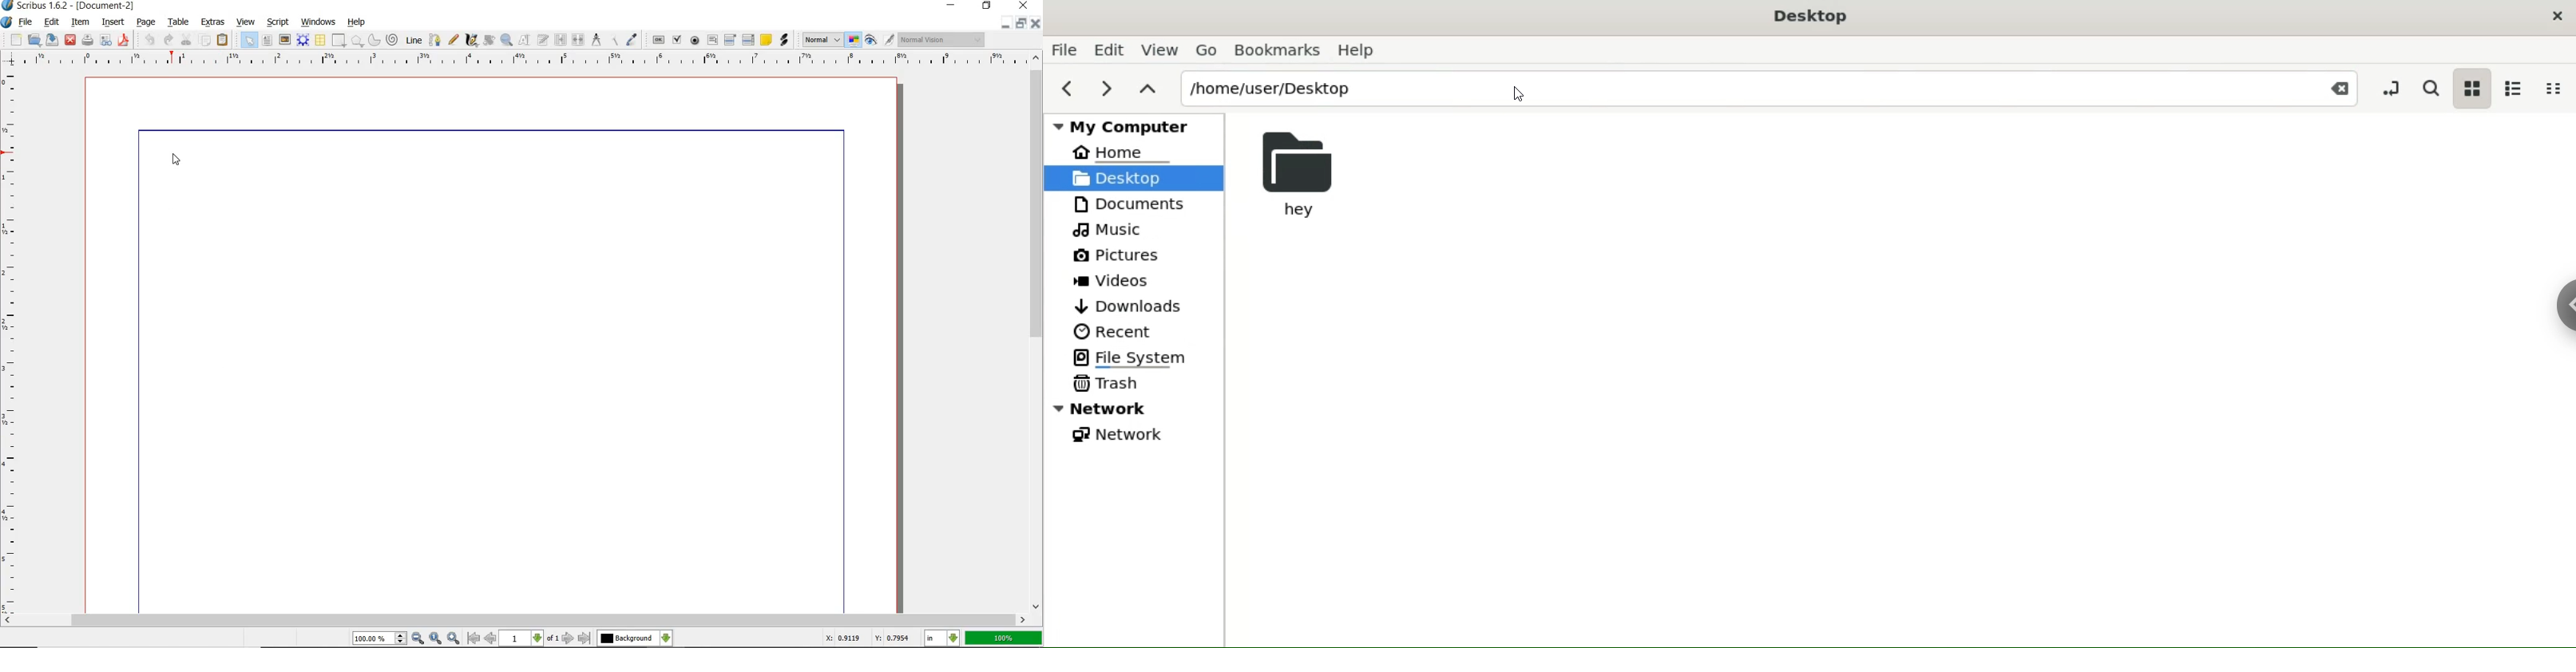 The image size is (2576, 672). Describe the element at coordinates (393, 40) in the screenshot. I see `spiral` at that location.